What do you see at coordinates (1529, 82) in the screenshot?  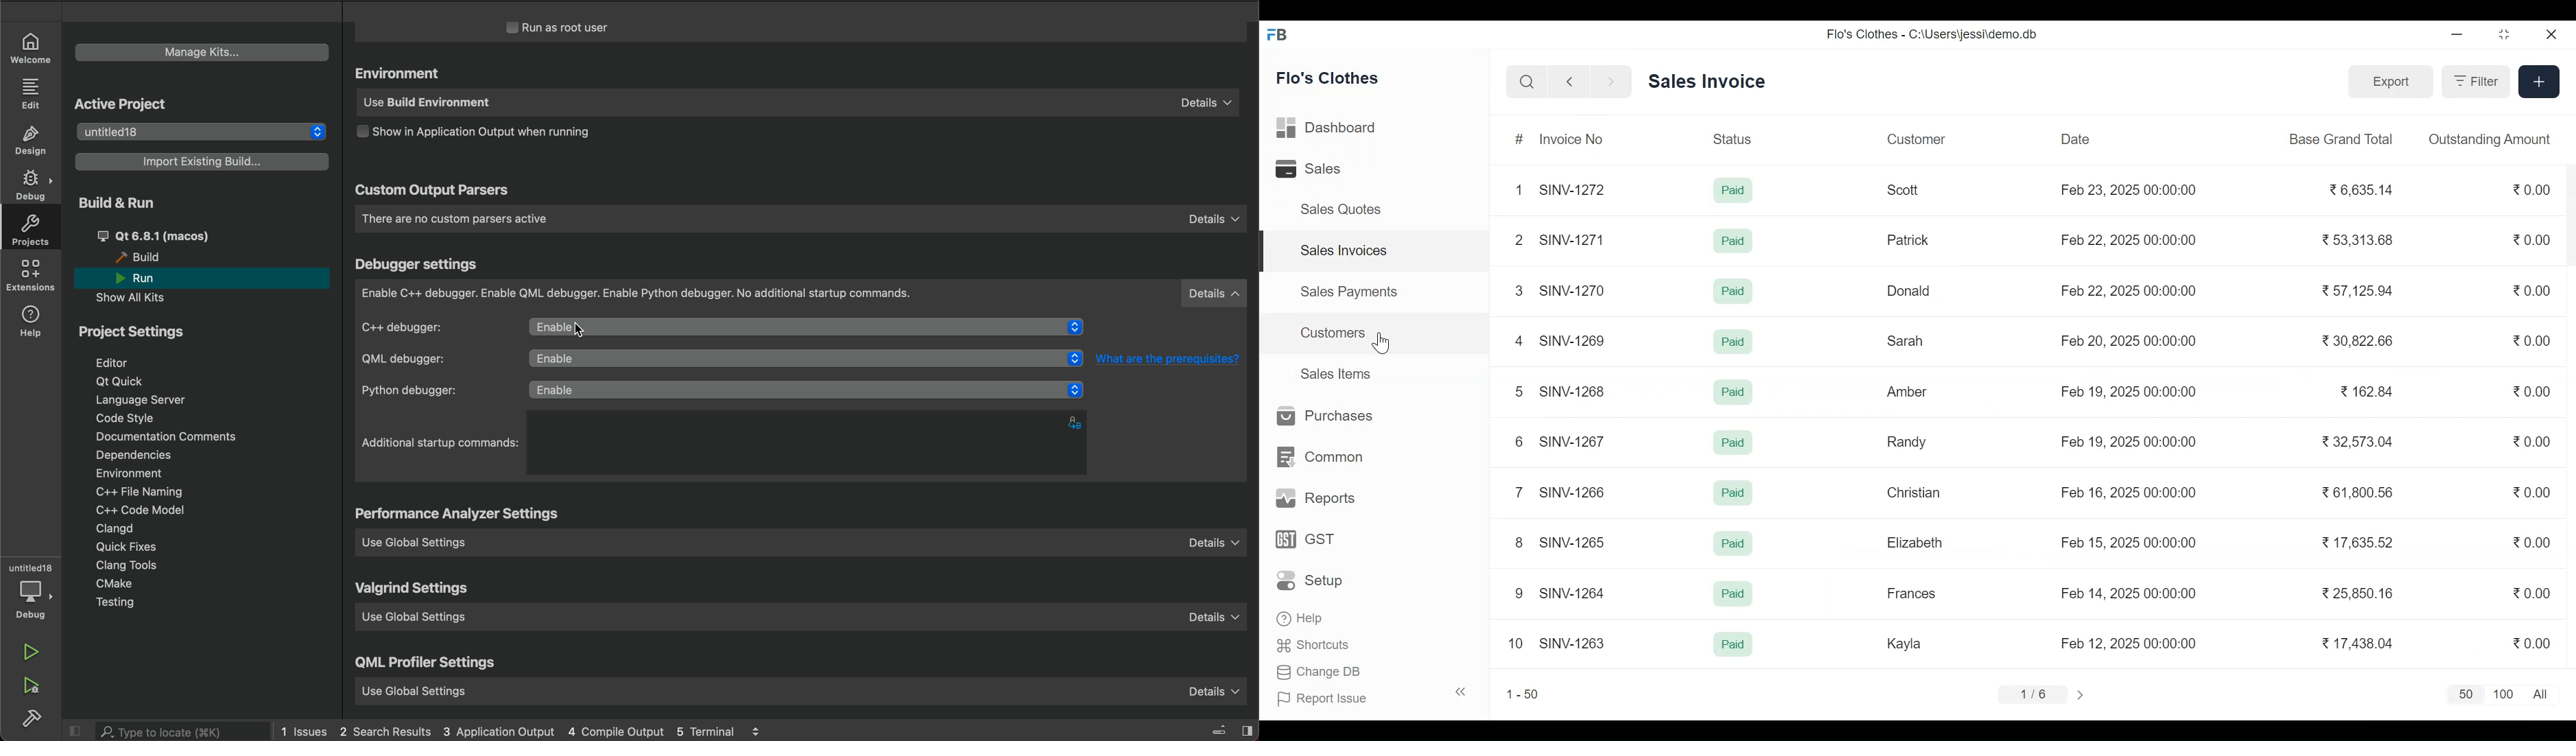 I see `Search` at bounding box center [1529, 82].